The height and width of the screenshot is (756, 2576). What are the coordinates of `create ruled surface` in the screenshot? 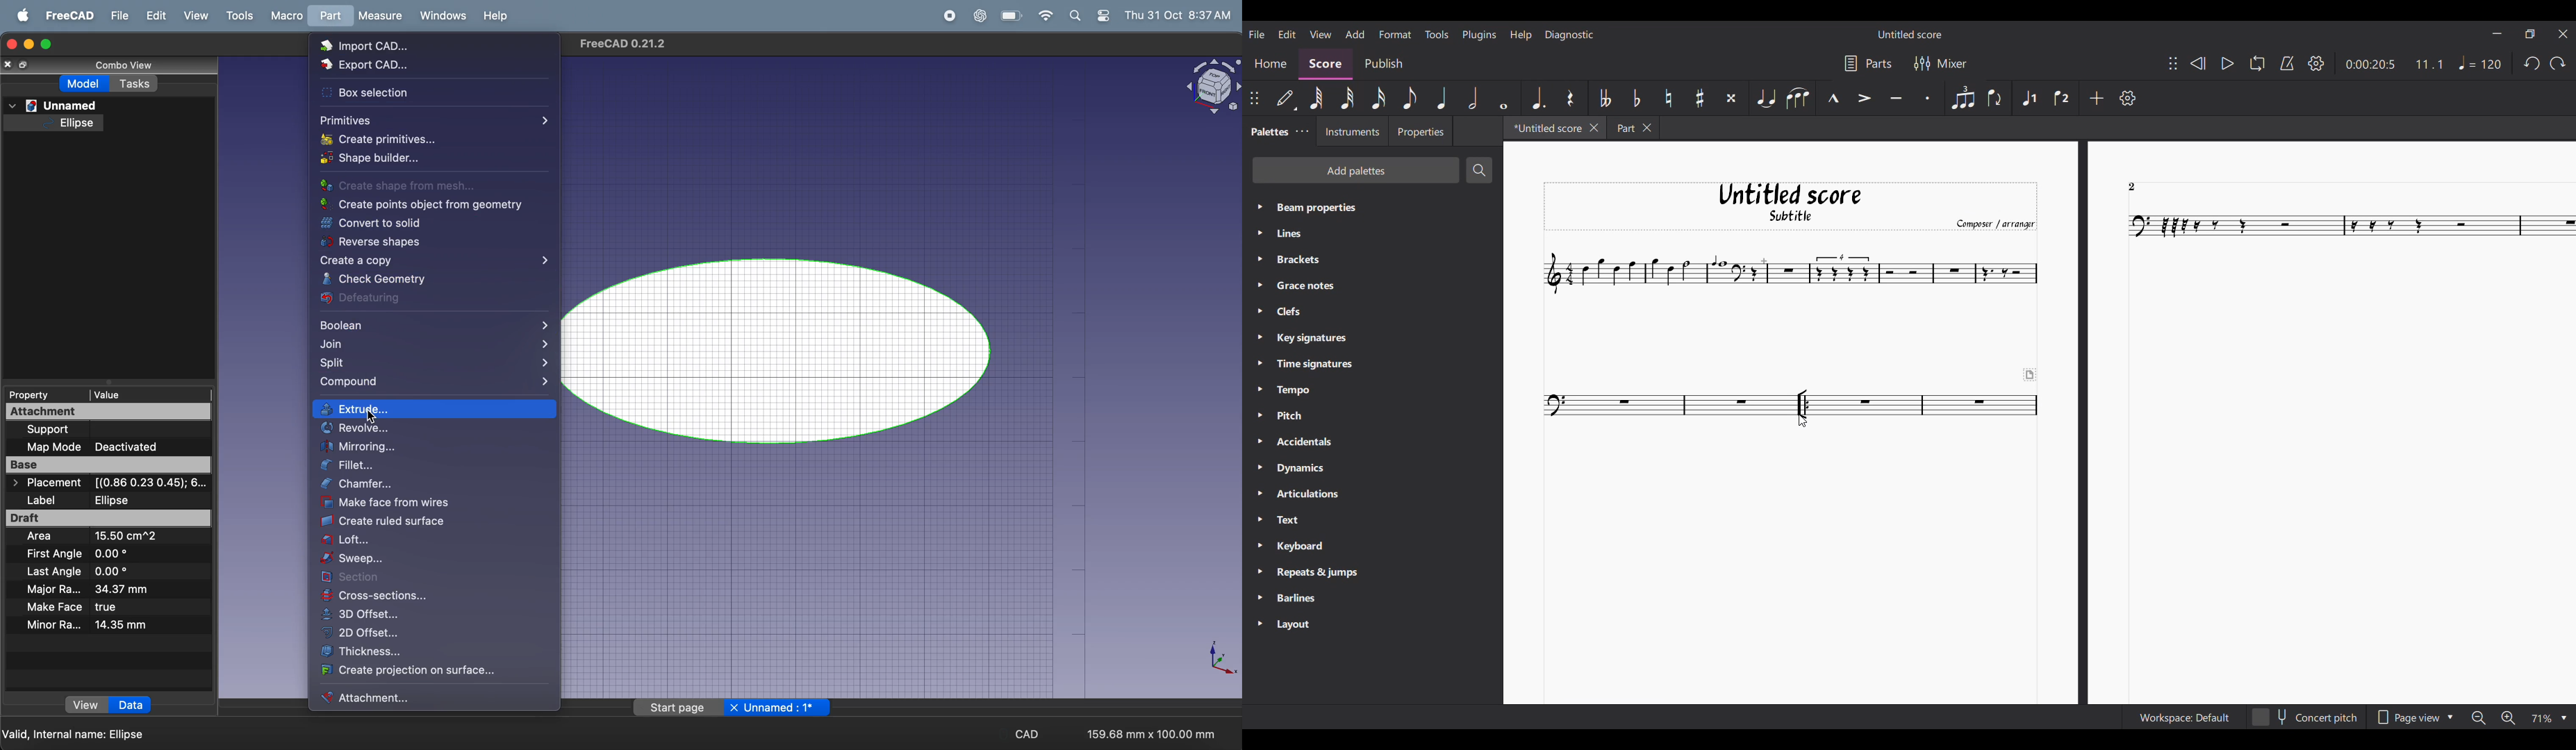 It's located at (409, 522).